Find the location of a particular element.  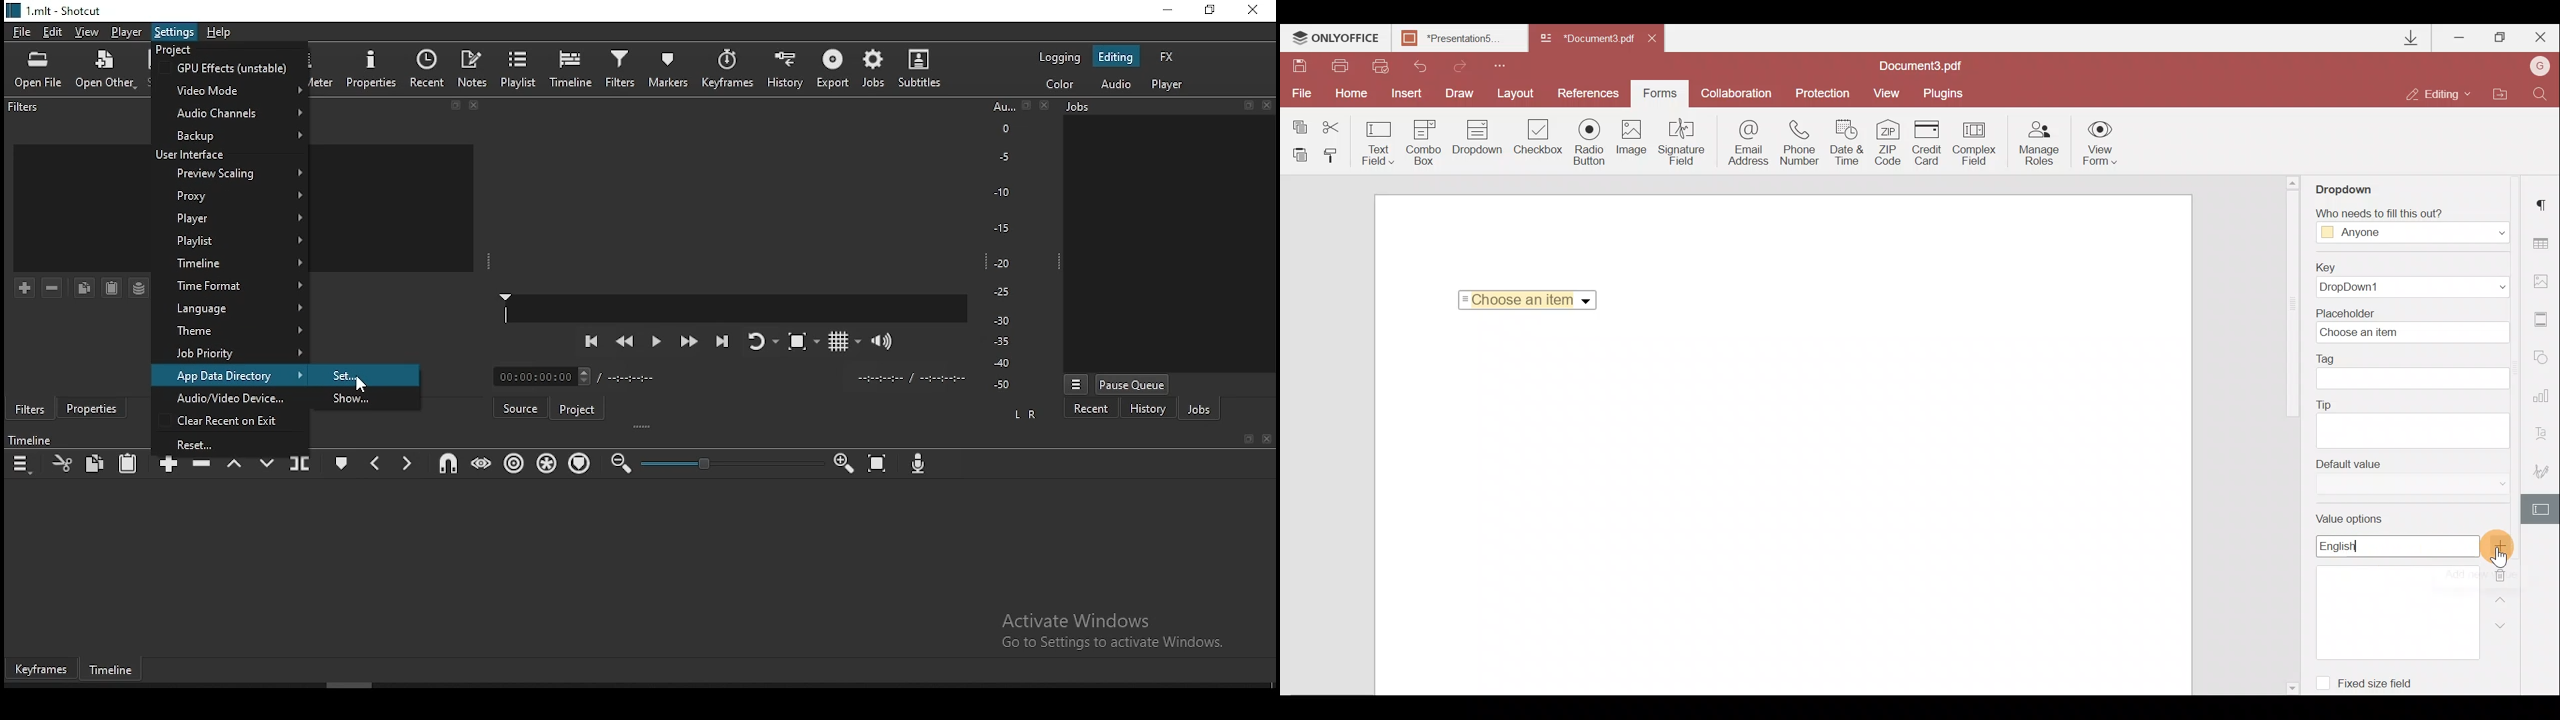

project is located at coordinates (230, 51).